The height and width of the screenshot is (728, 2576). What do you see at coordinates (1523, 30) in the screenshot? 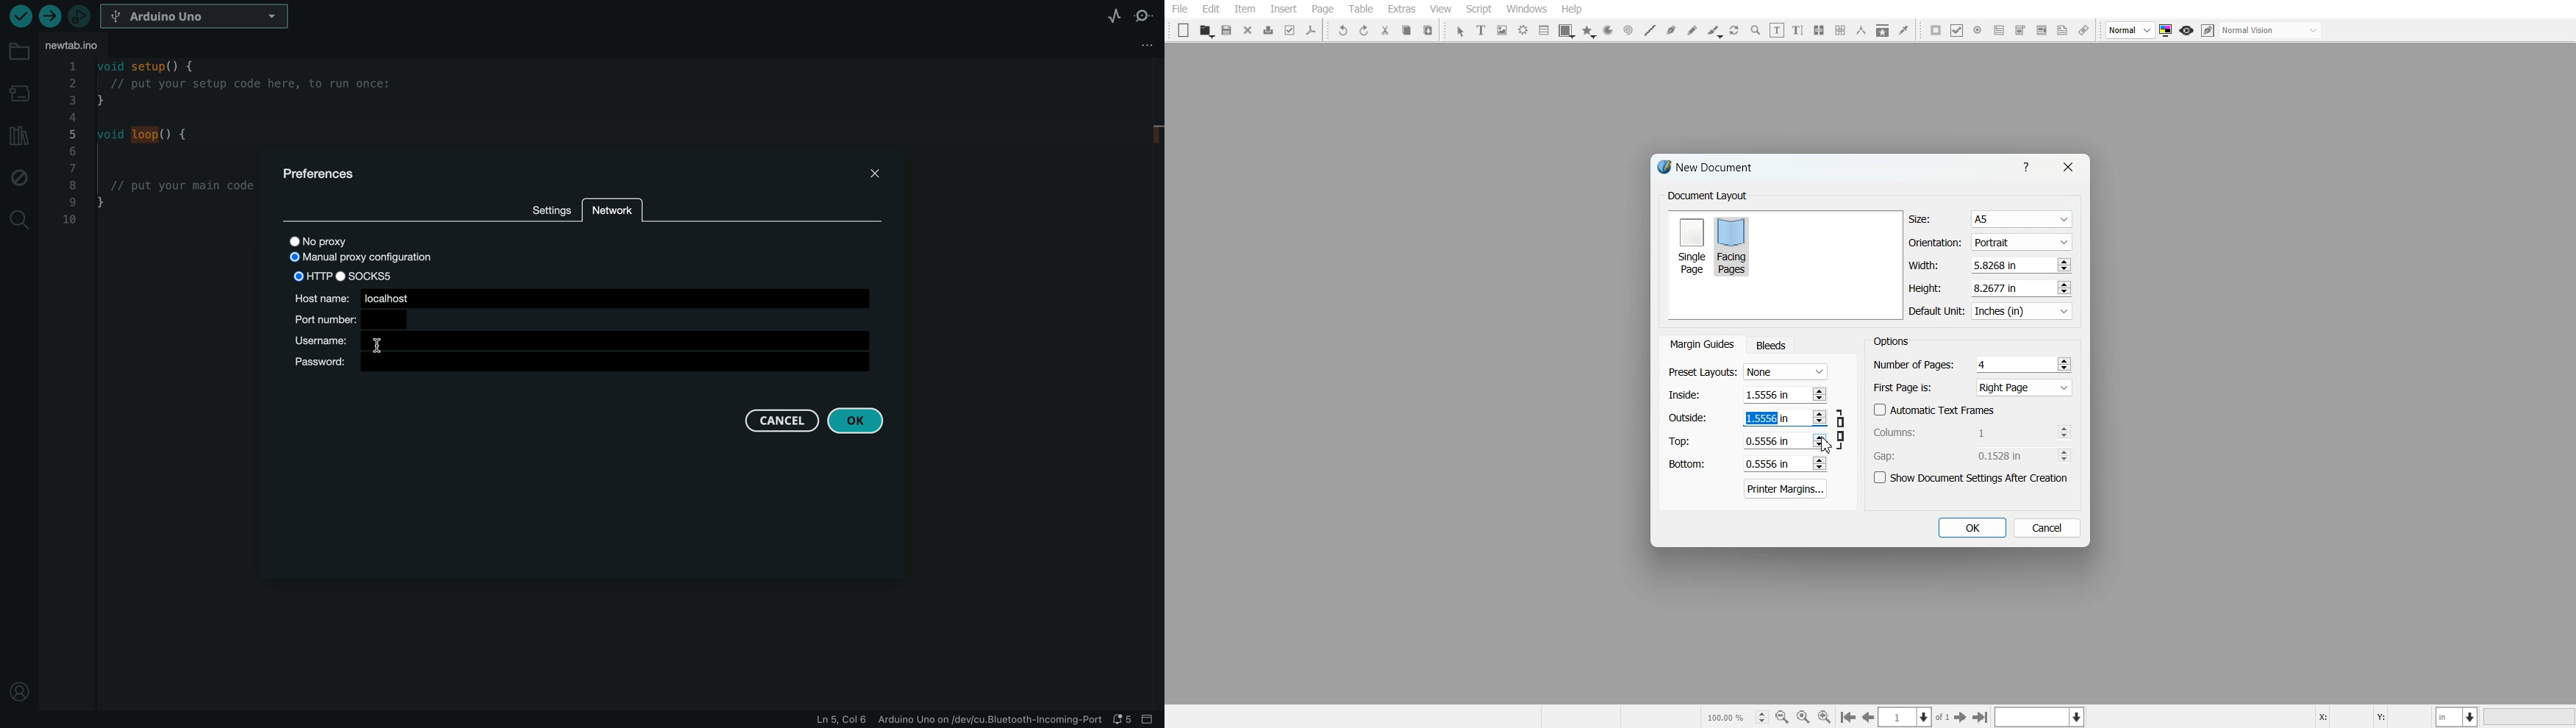
I see `Render Frame` at bounding box center [1523, 30].